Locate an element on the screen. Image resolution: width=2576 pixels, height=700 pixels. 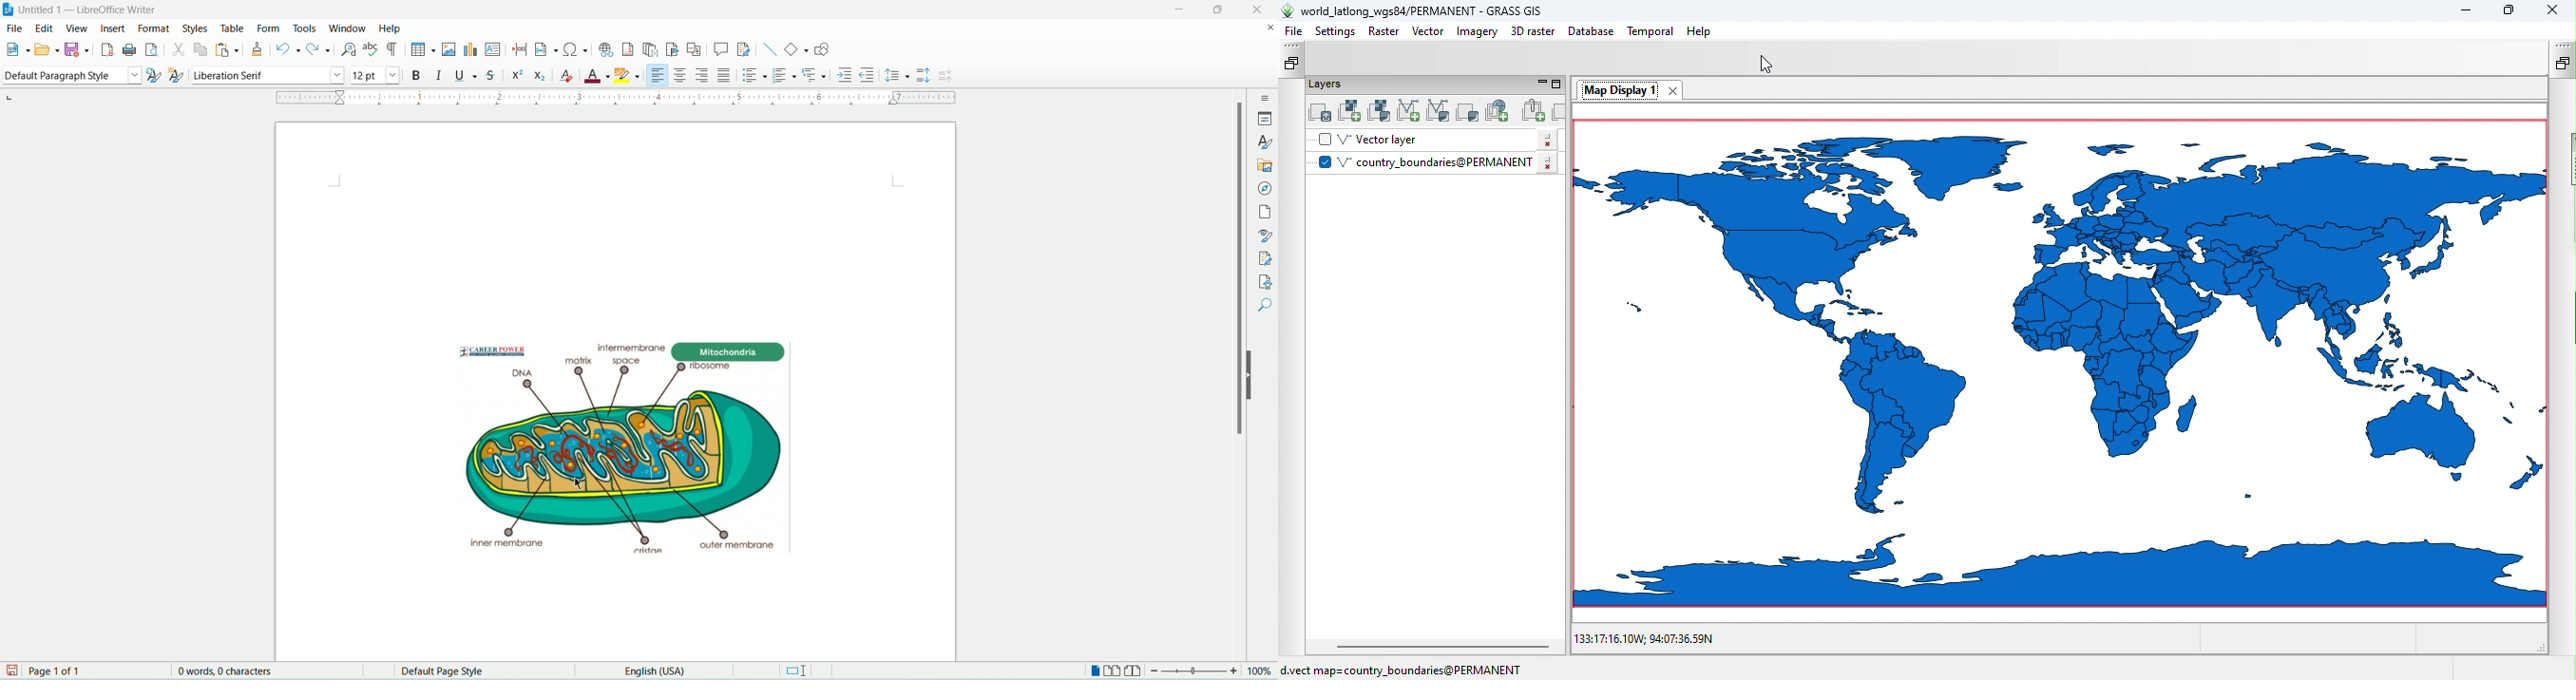
print is located at coordinates (129, 50).